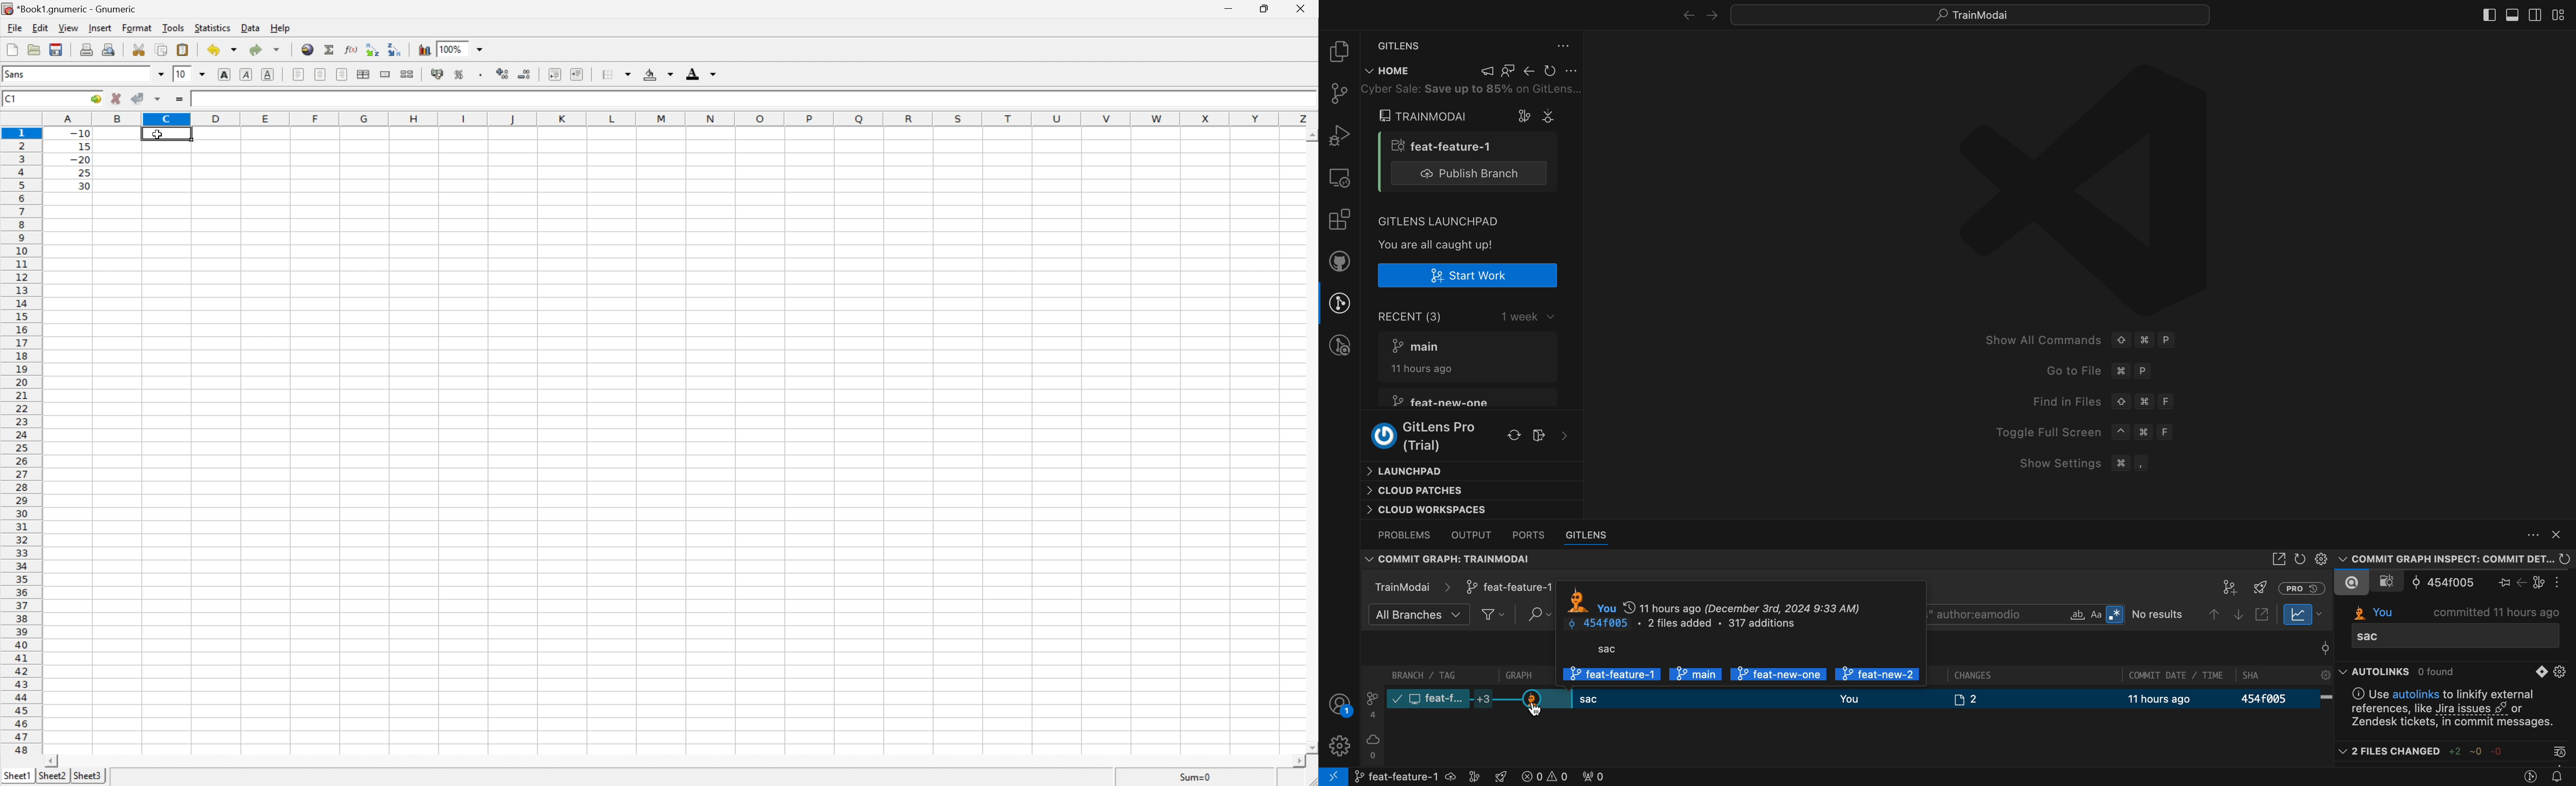  I want to click on debugger, so click(1337, 136).